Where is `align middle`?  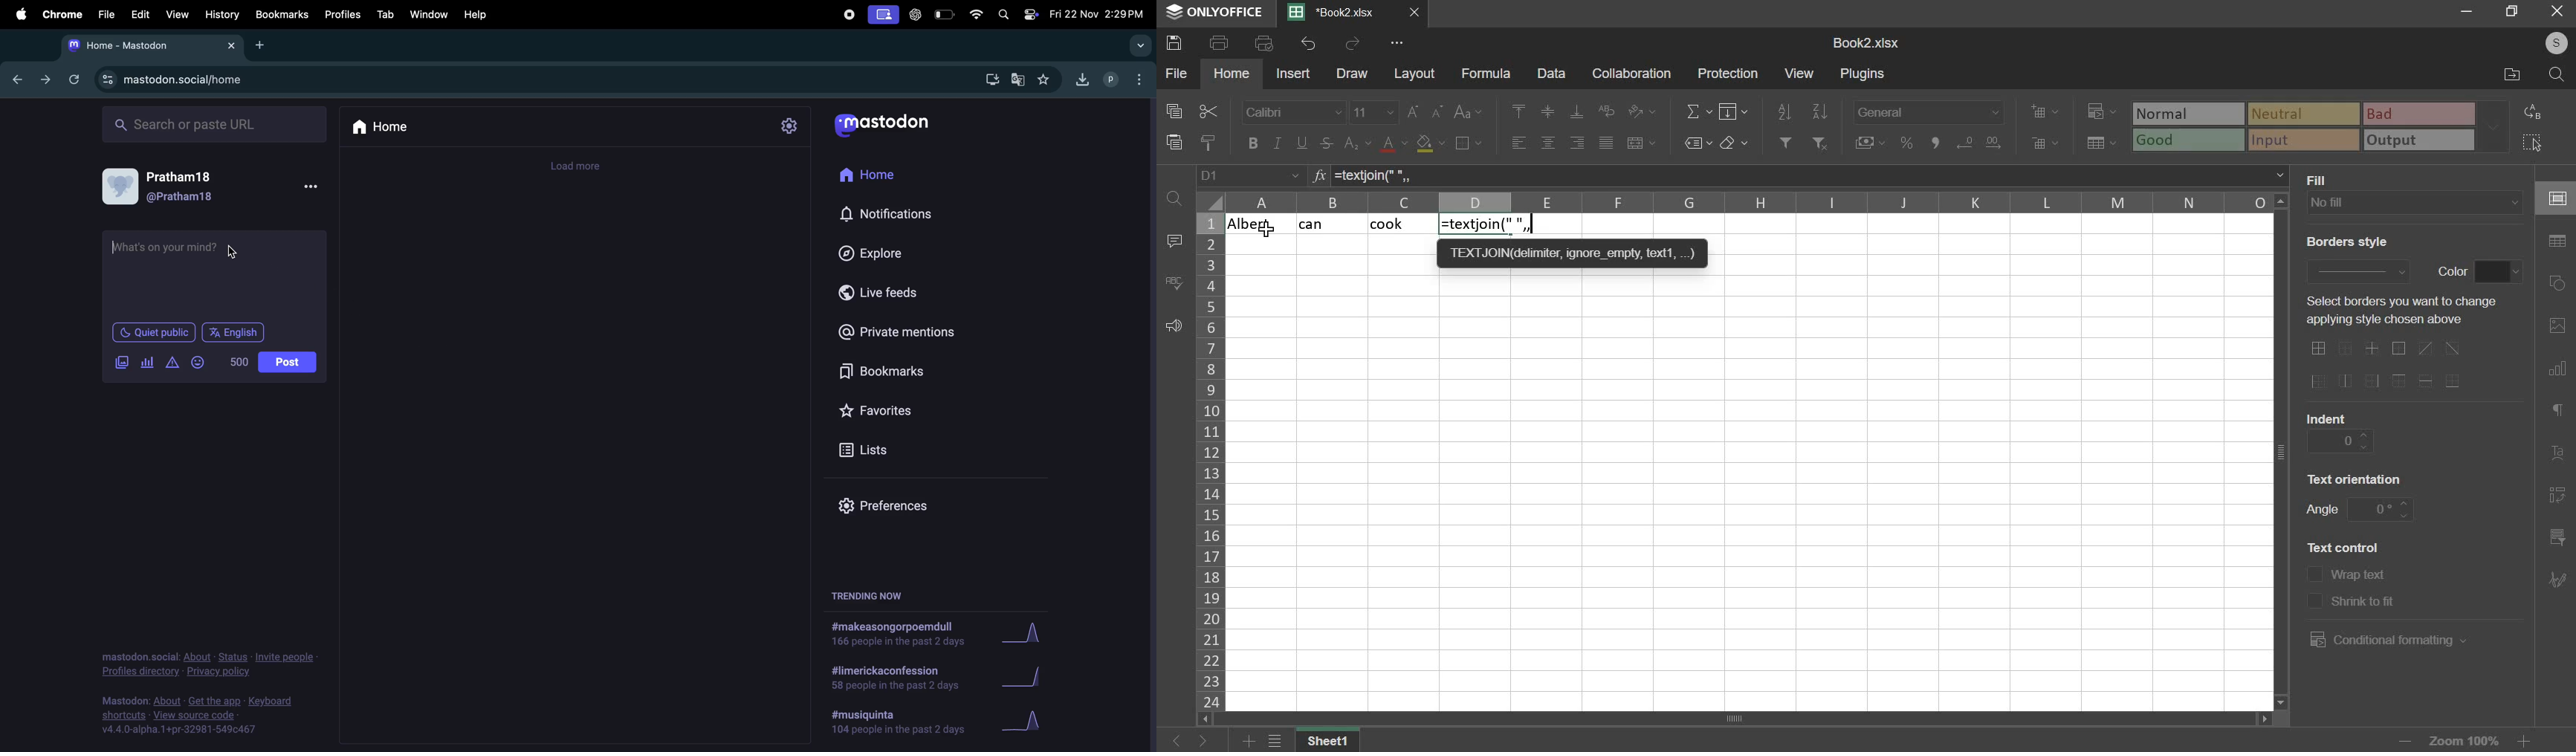 align middle is located at coordinates (1550, 111).